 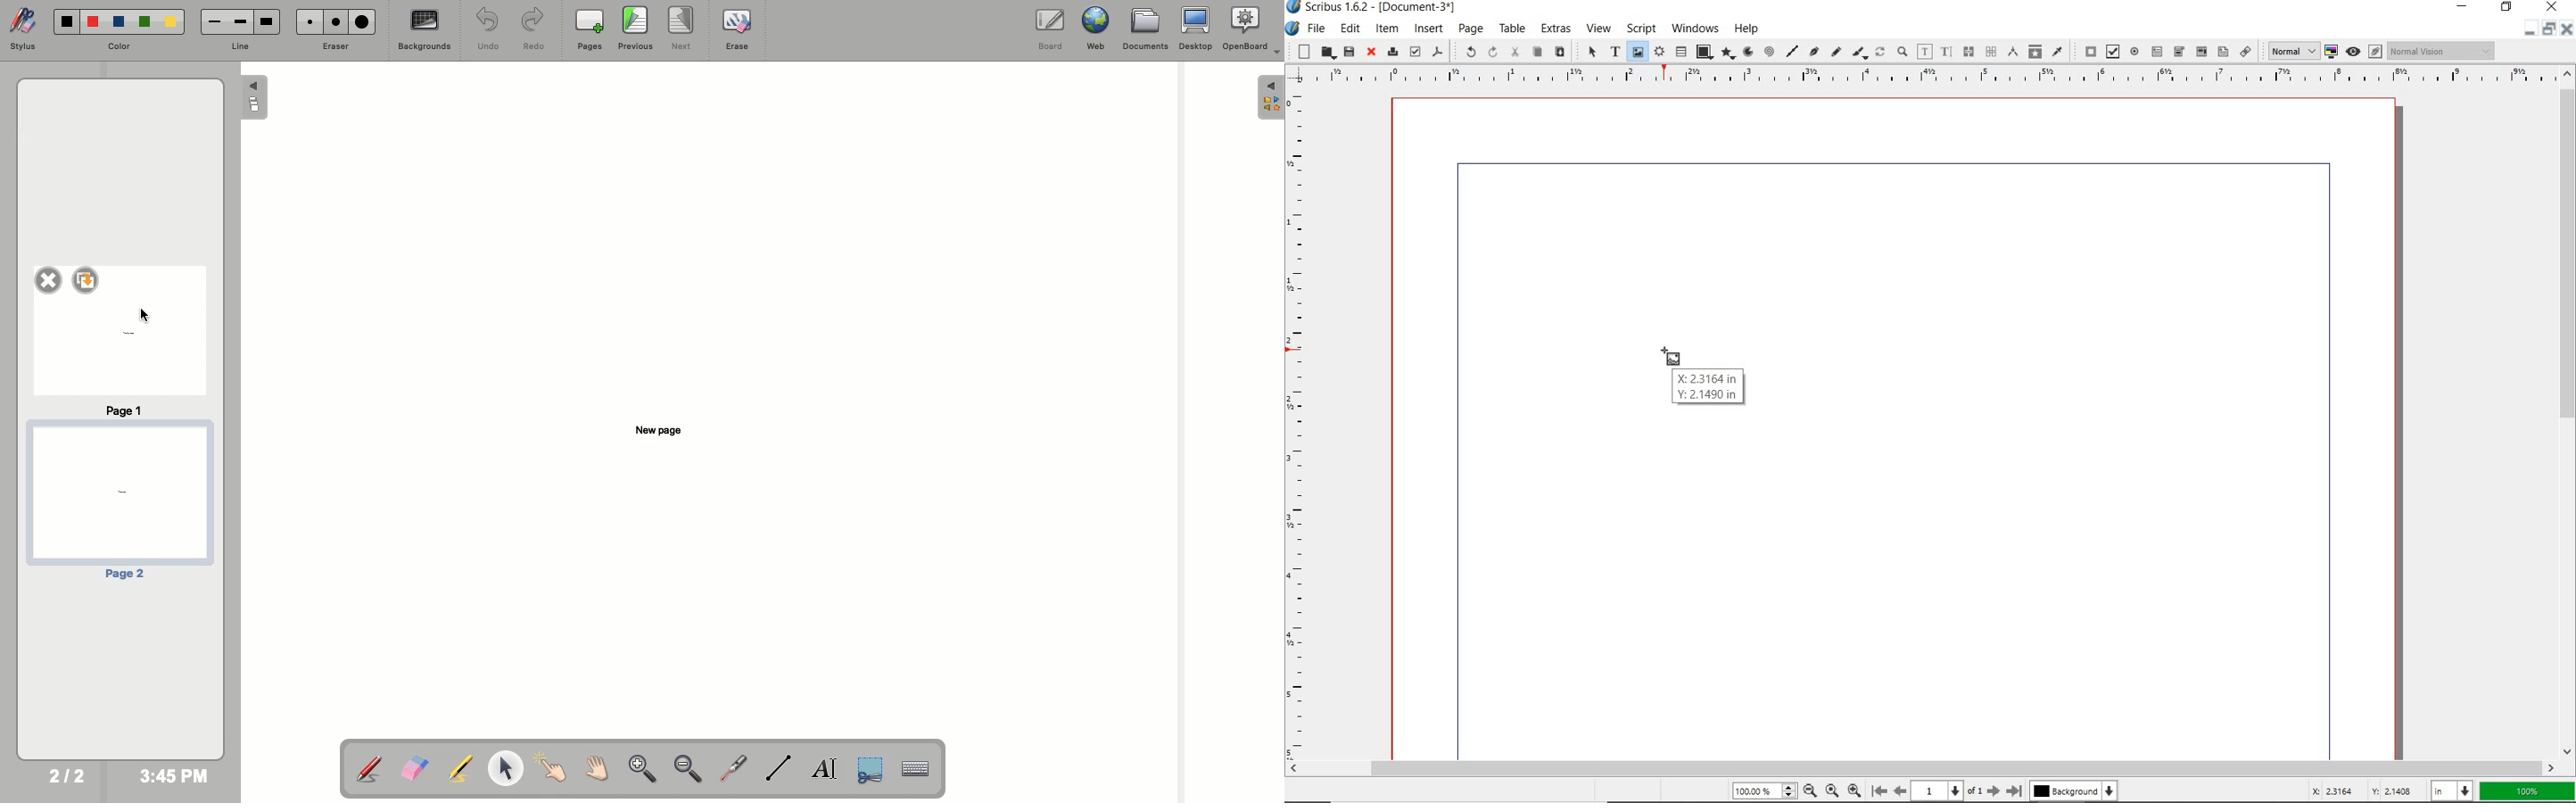 I want to click on pdf combo box, so click(x=2179, y=52).